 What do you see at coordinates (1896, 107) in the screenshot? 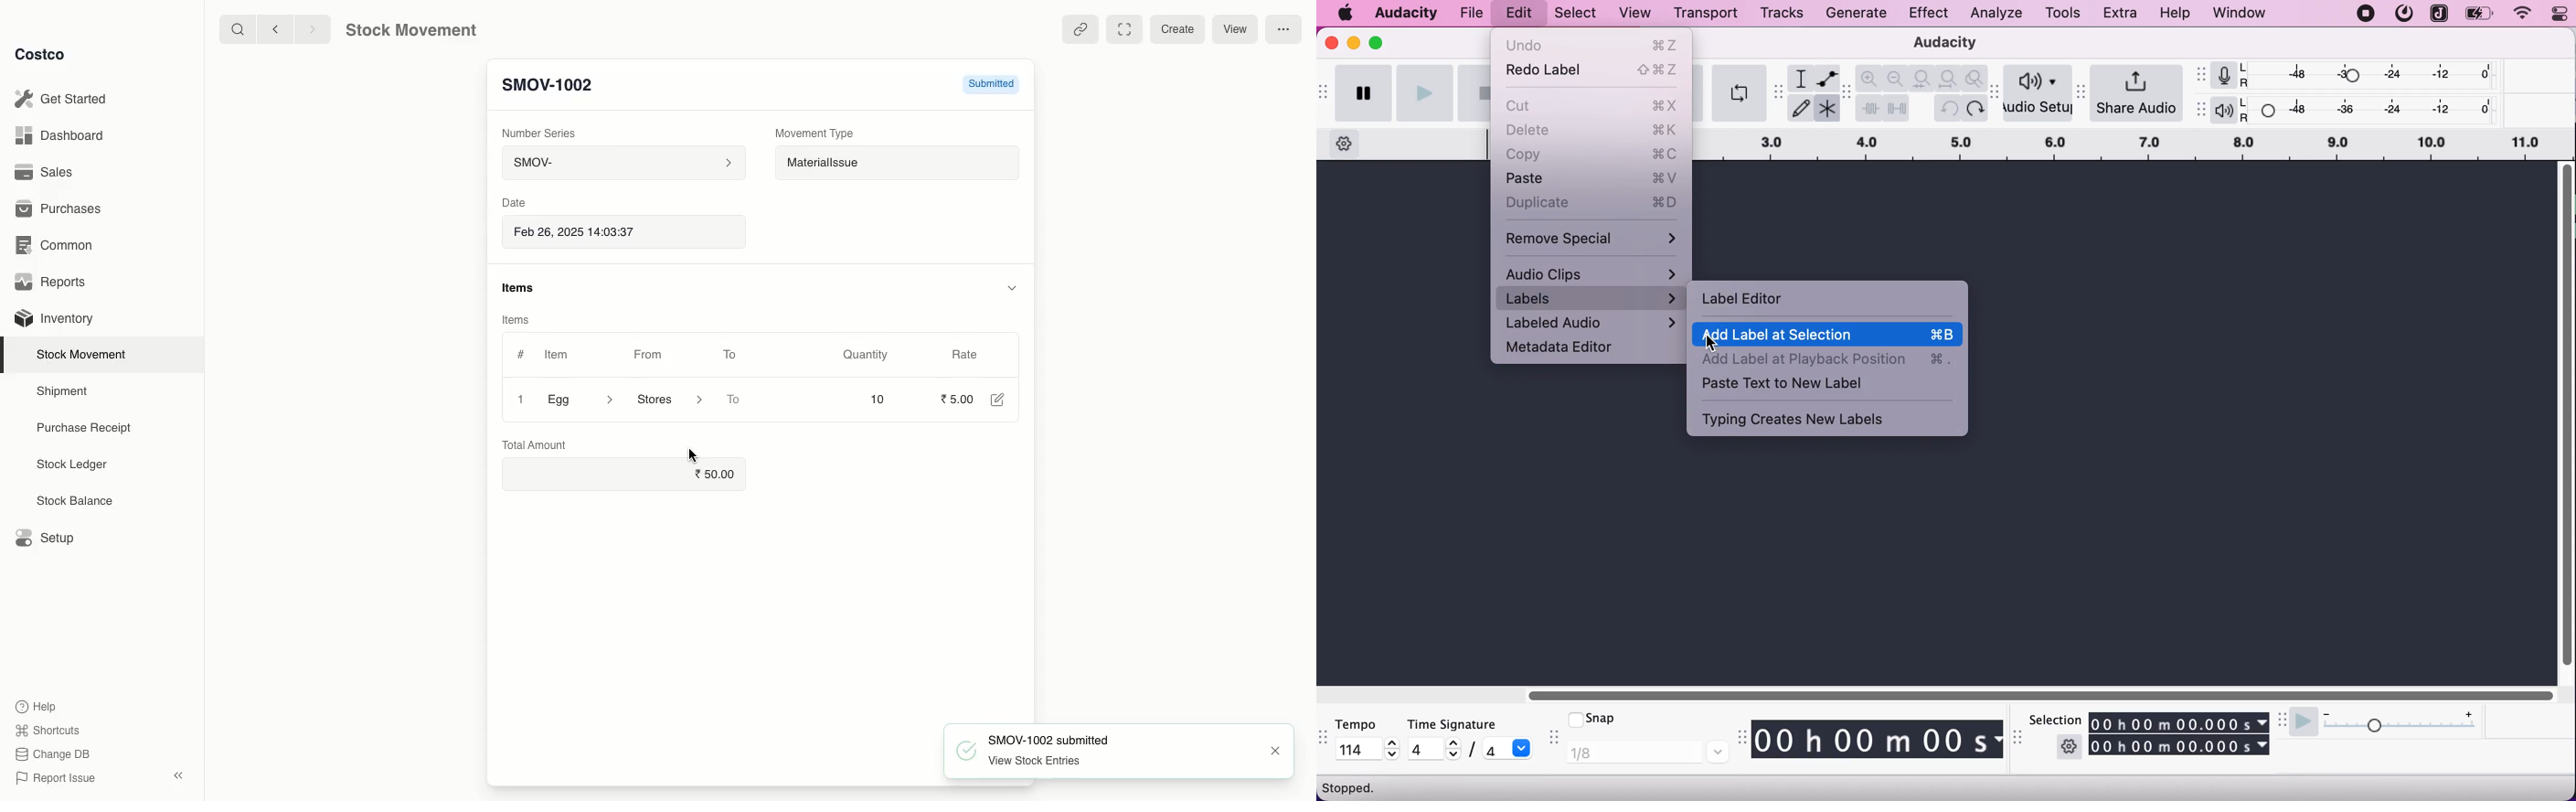
I see `silence audio selection` at bounding box center [1896, 107].